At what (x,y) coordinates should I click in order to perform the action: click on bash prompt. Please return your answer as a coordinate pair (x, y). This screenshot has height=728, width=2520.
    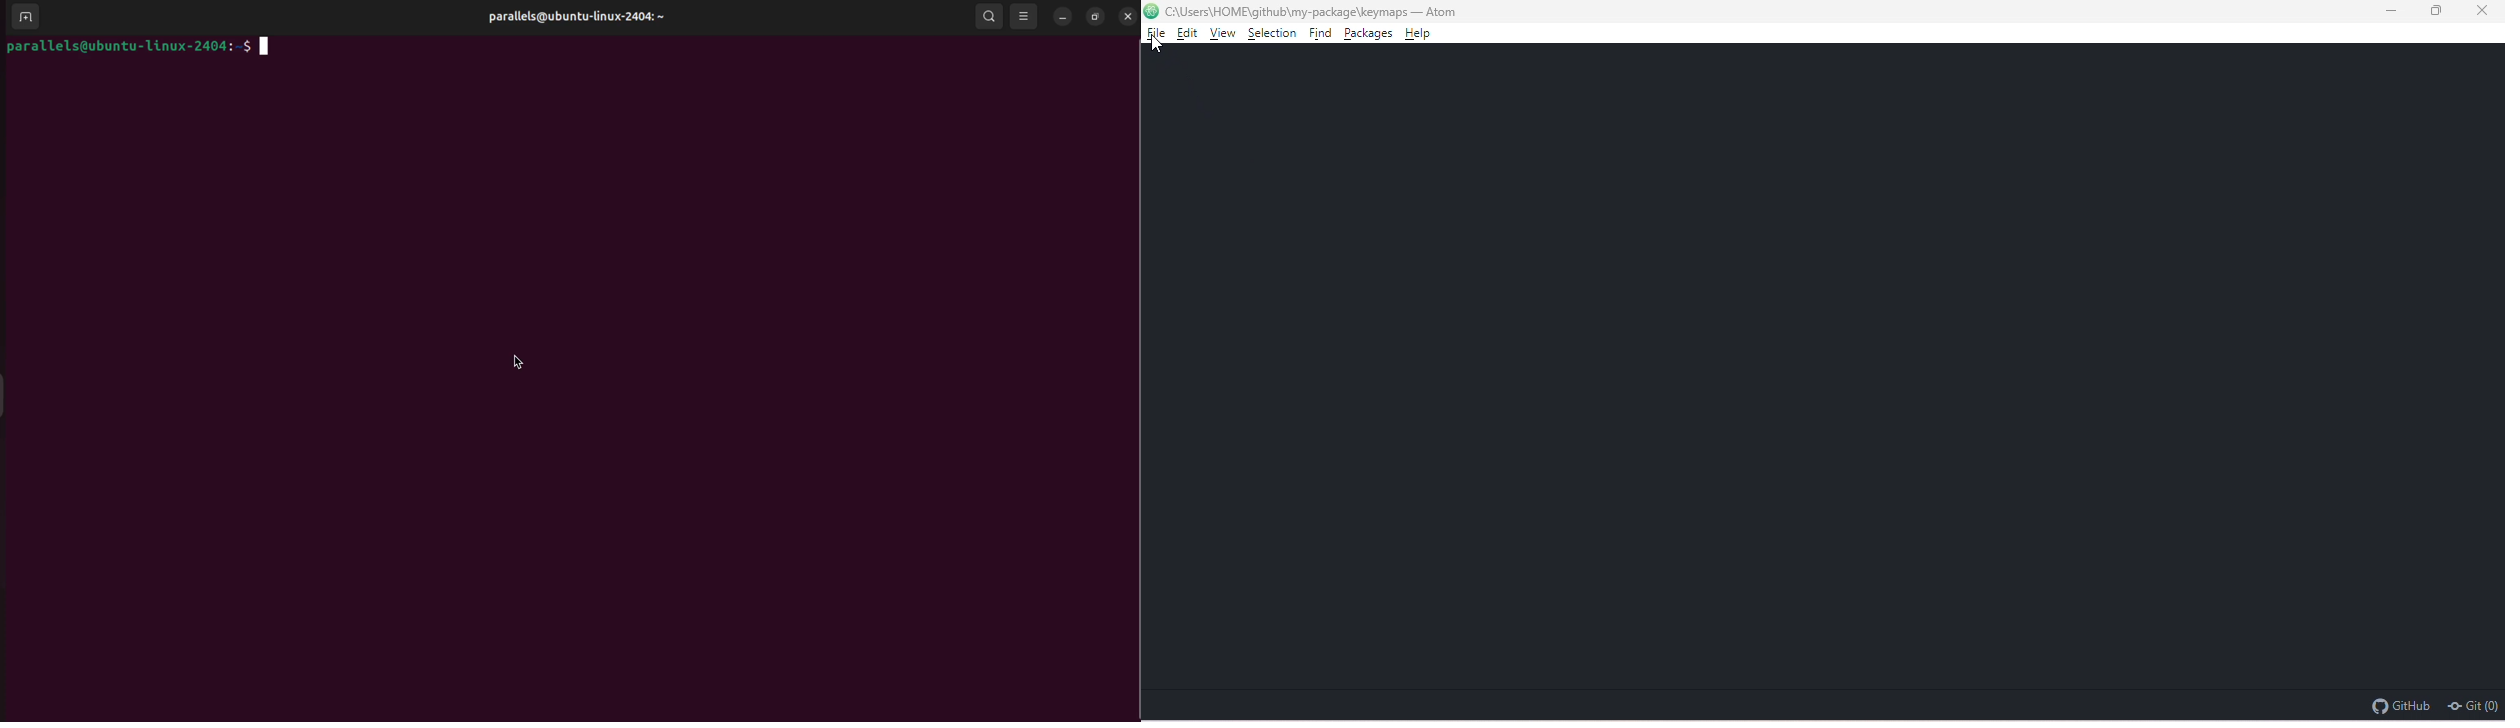
    Looking at the image, I should click on (147, 45).